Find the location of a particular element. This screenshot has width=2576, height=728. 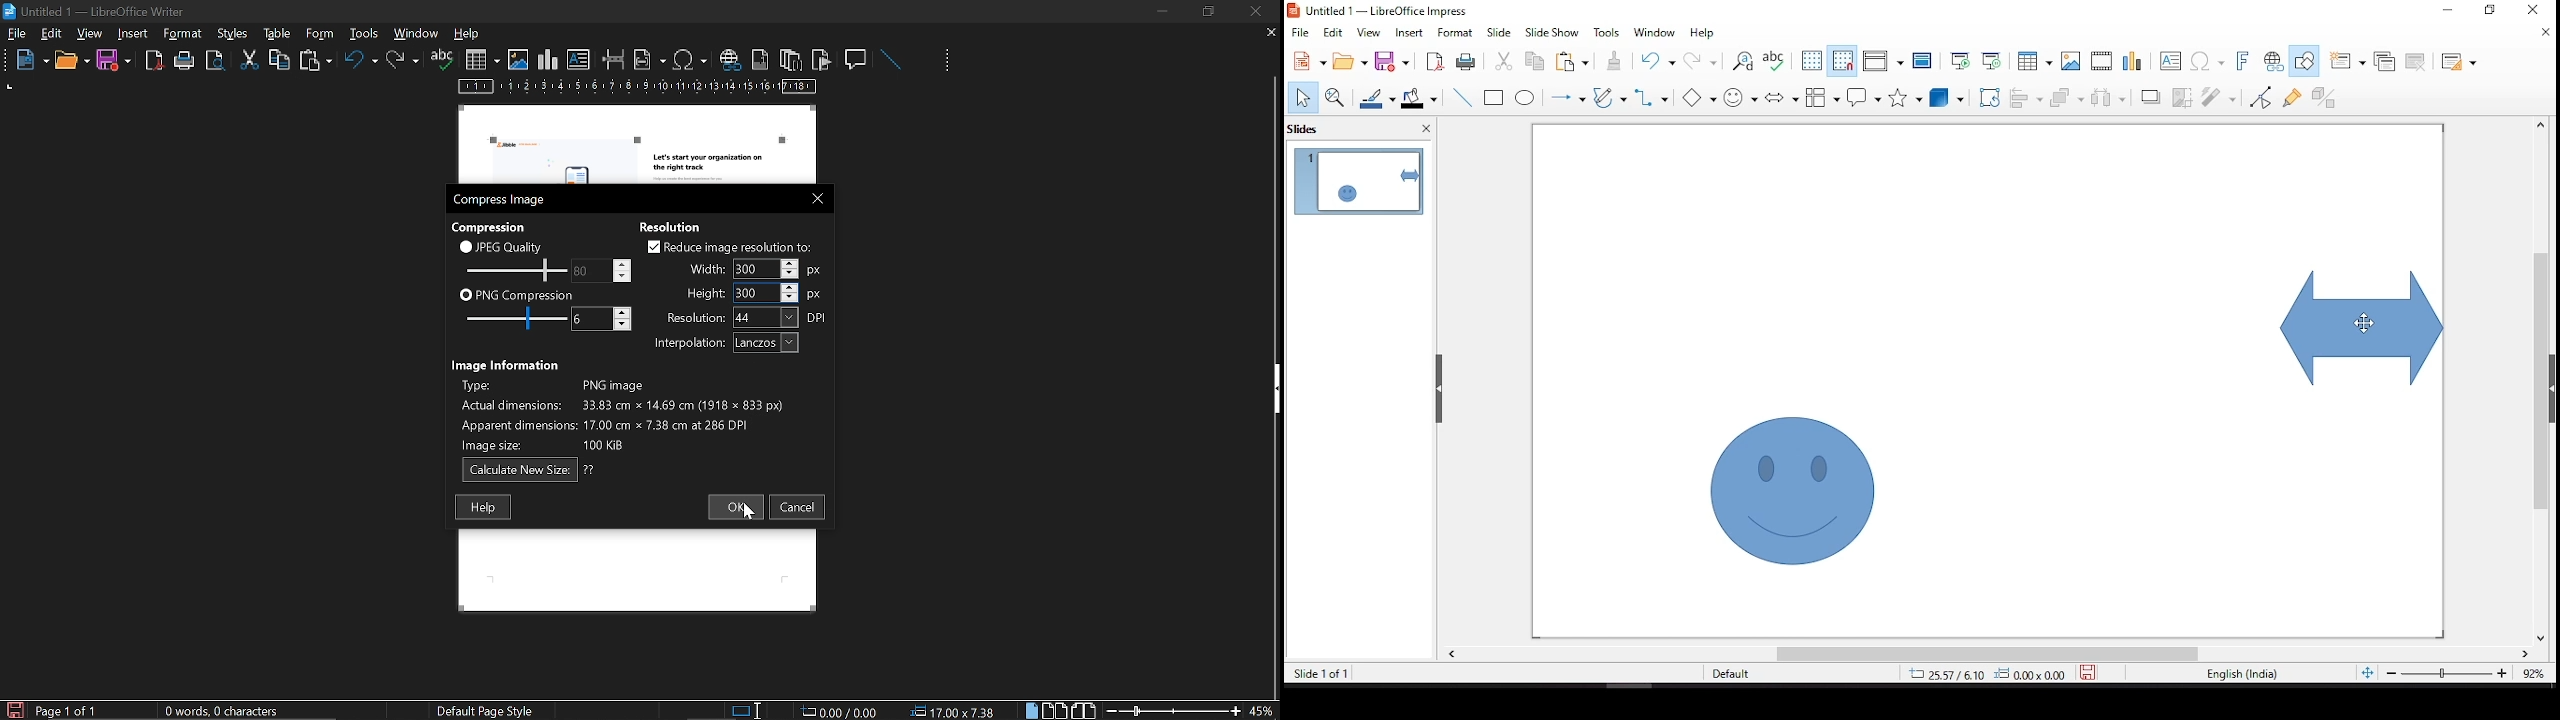

start from first slide is located at coordinates (1957, 59).